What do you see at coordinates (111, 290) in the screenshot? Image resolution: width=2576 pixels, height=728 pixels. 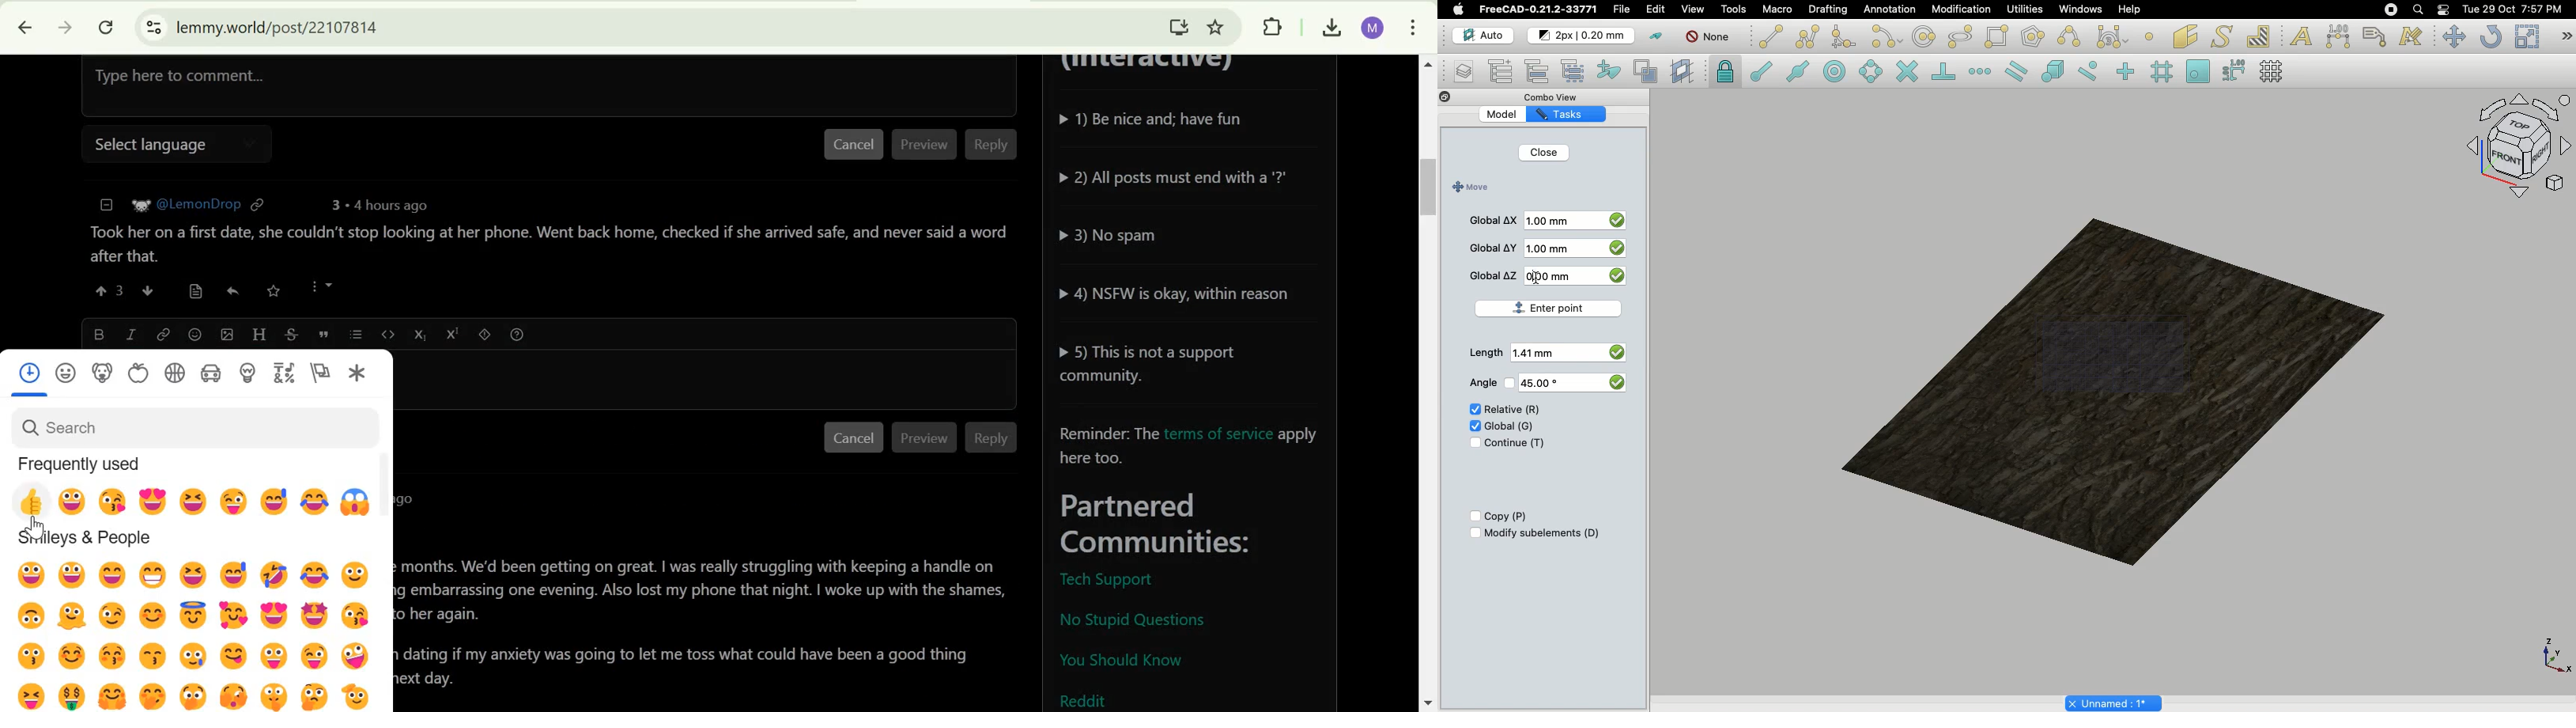 I see `upvote` at bounding box center [111, 290].